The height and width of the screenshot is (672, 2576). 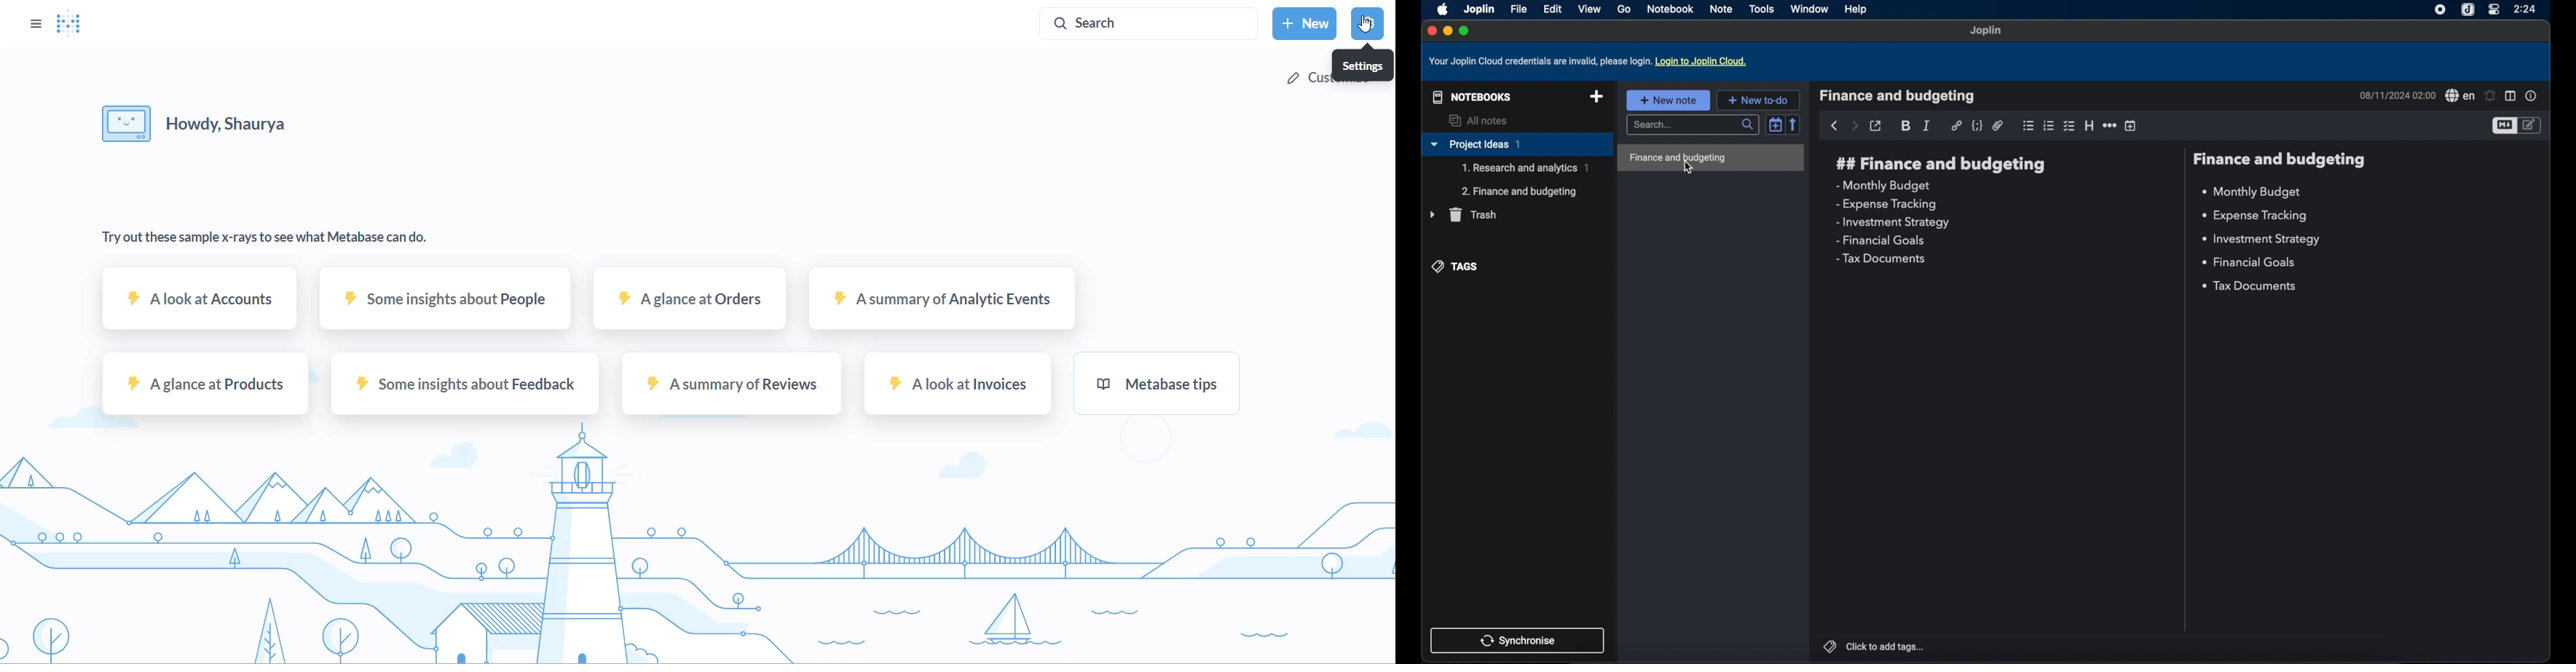 What do you see at coordinates (2396, 95) in the screenshot?
I see `08/11/2024 02:00(date and time)` at bounding box center [2396, 95].